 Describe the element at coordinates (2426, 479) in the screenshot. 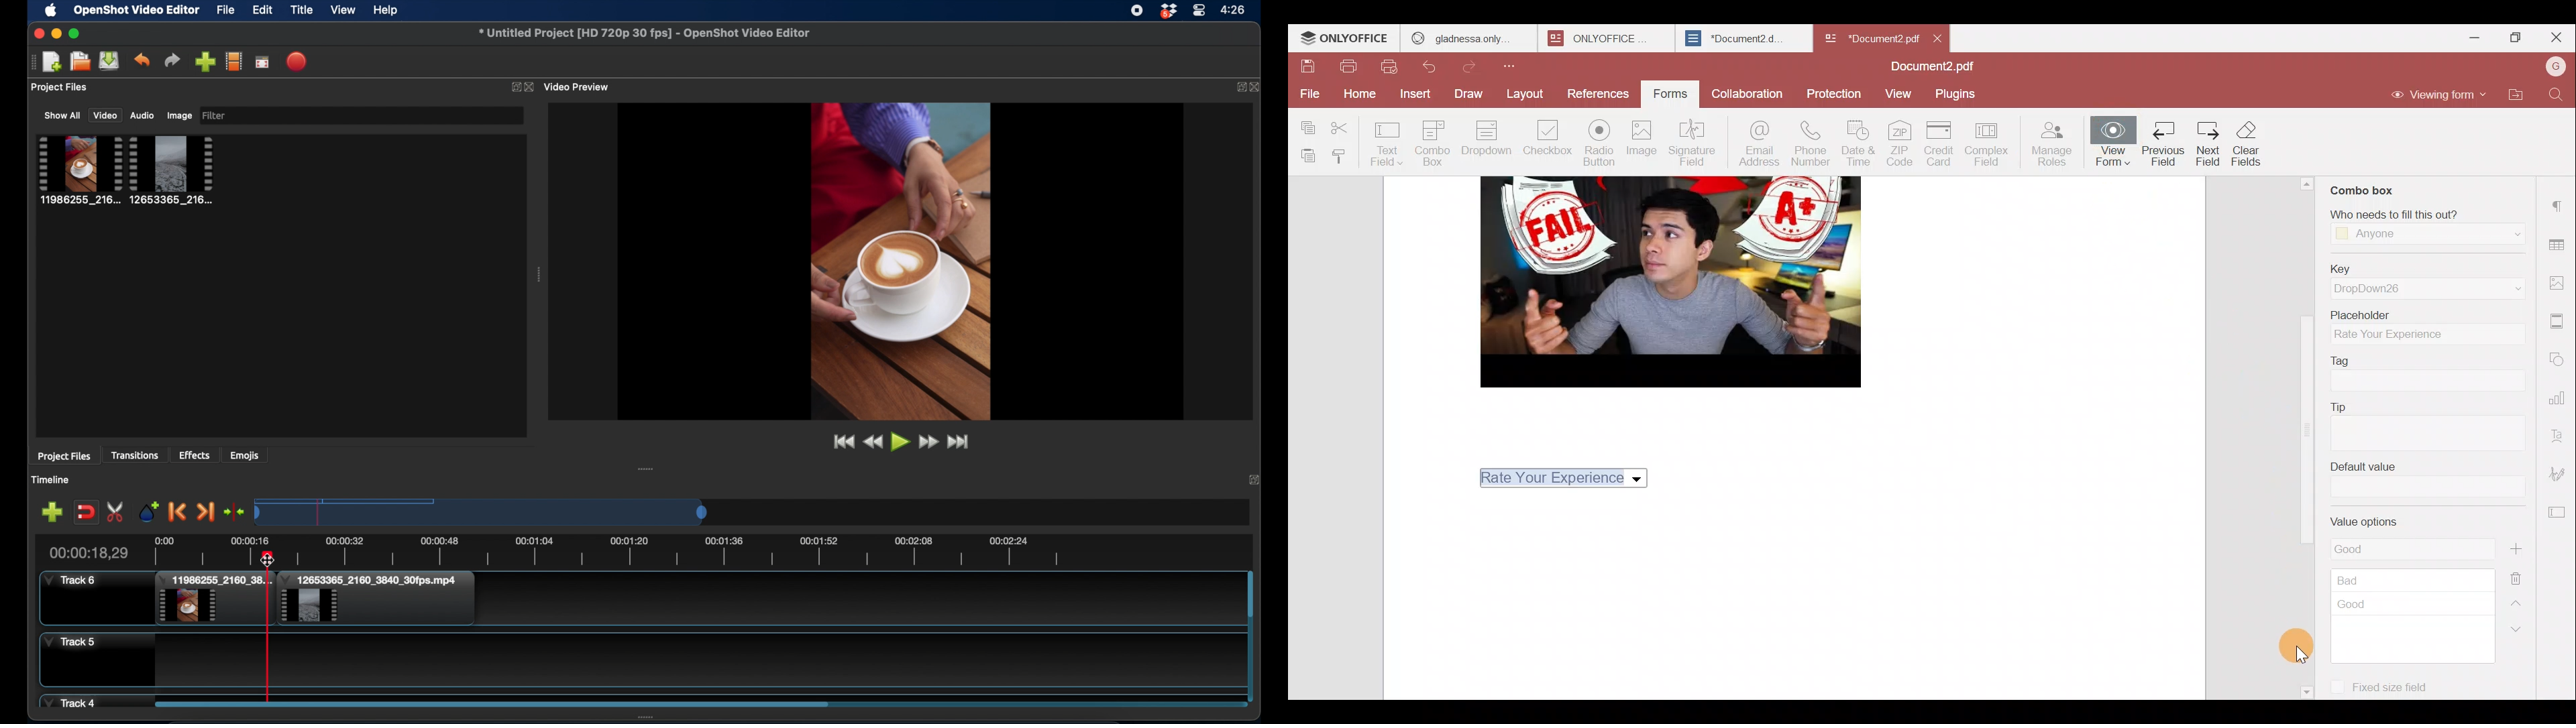

I see `Default value` at that location.